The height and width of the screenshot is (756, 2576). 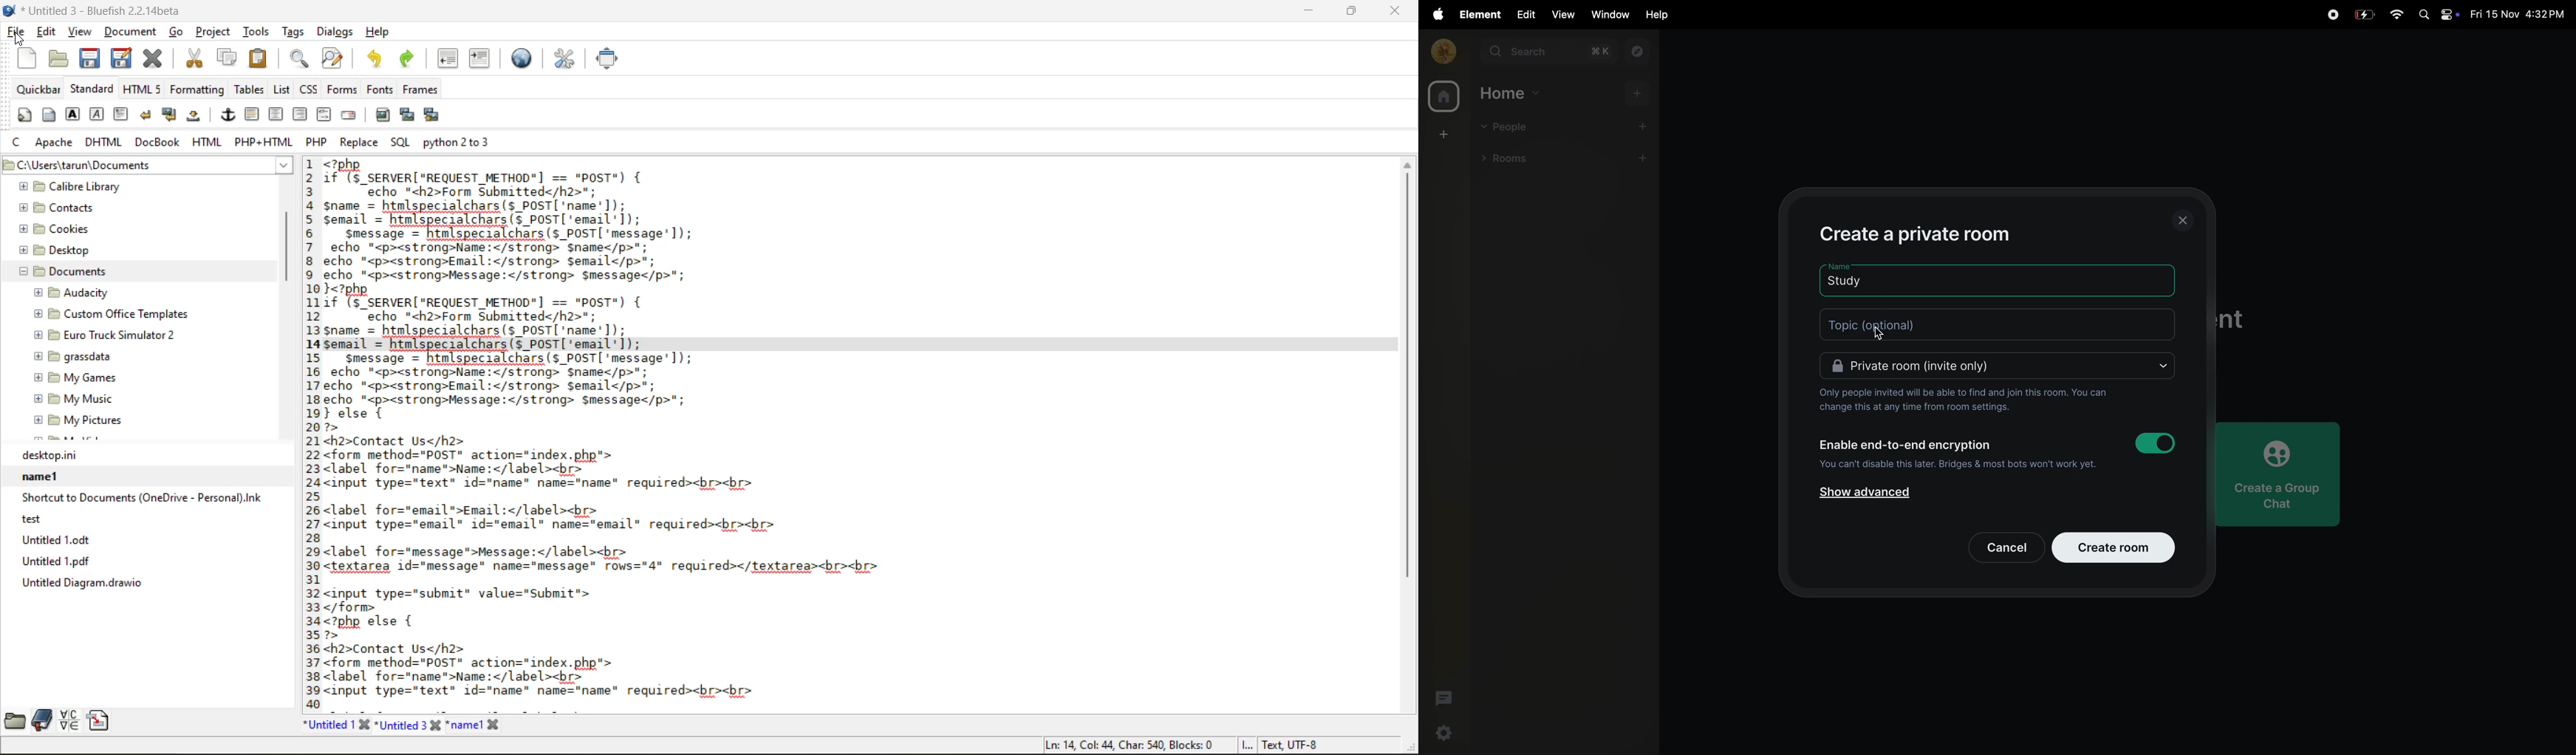 I want to click on only invited people can join them, so click(x=1964, y=400).